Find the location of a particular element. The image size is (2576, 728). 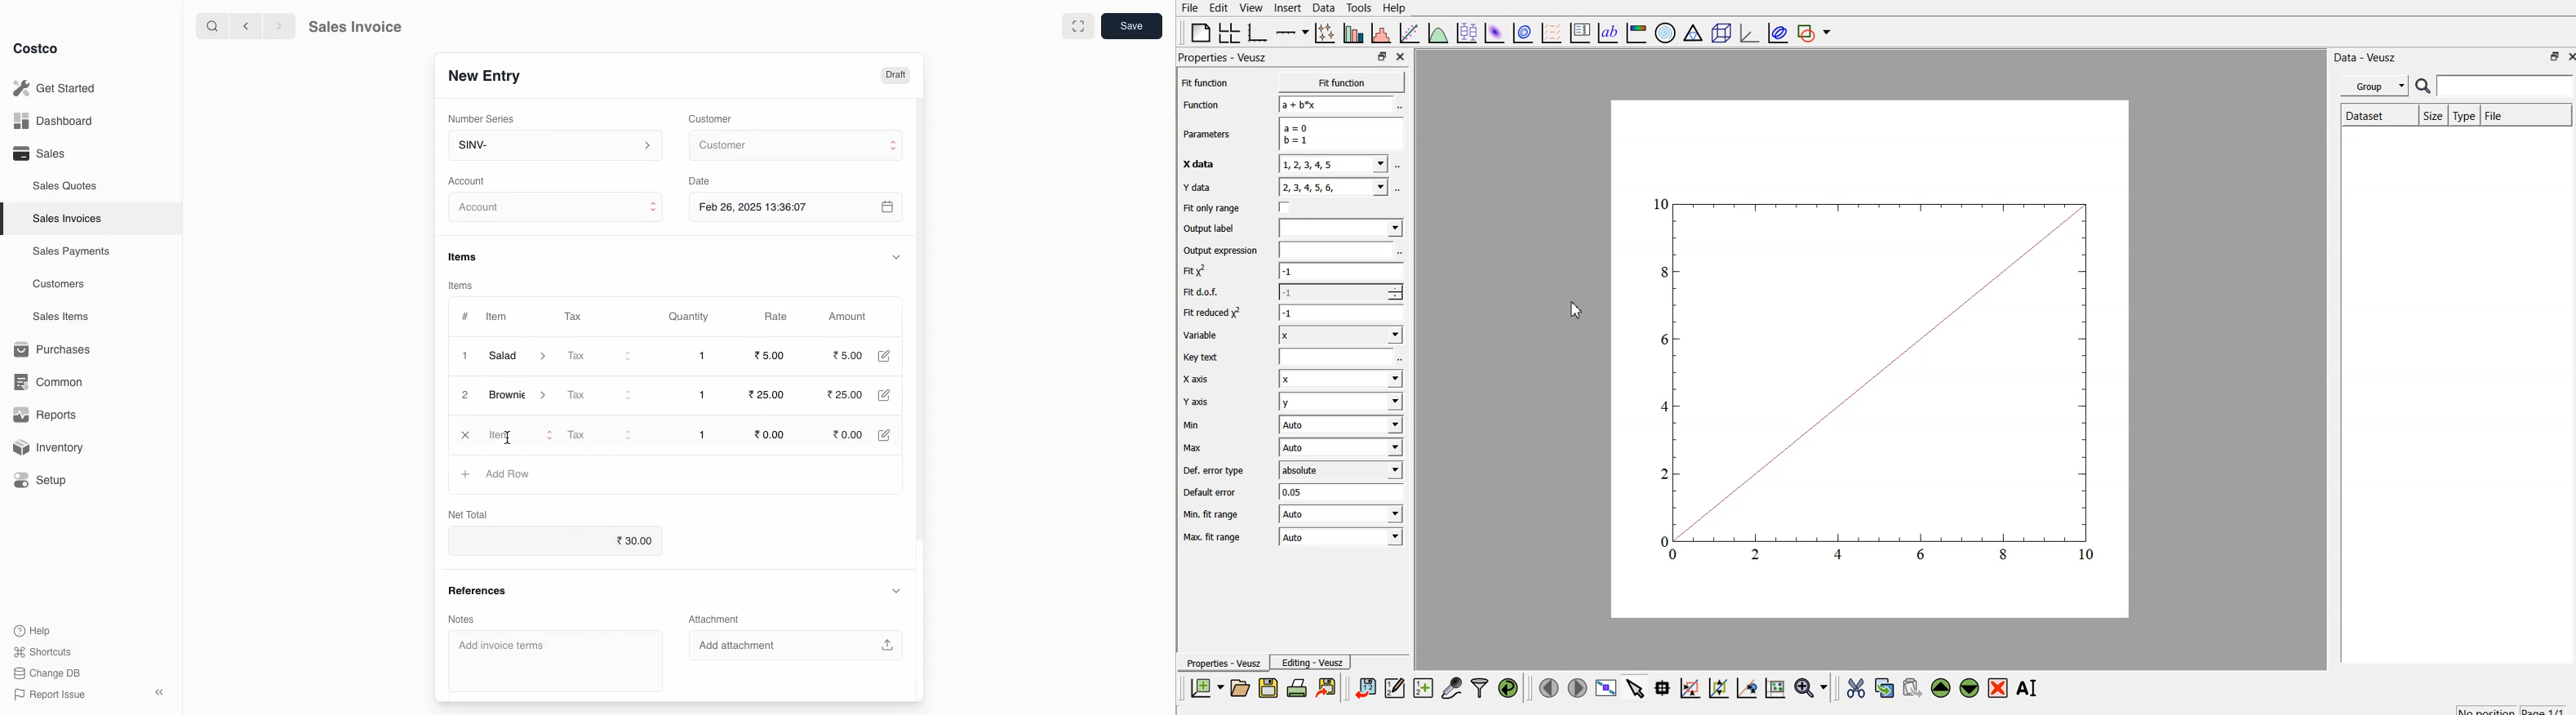

arrange graphs in a grid is located at coordinates (1229, 31).